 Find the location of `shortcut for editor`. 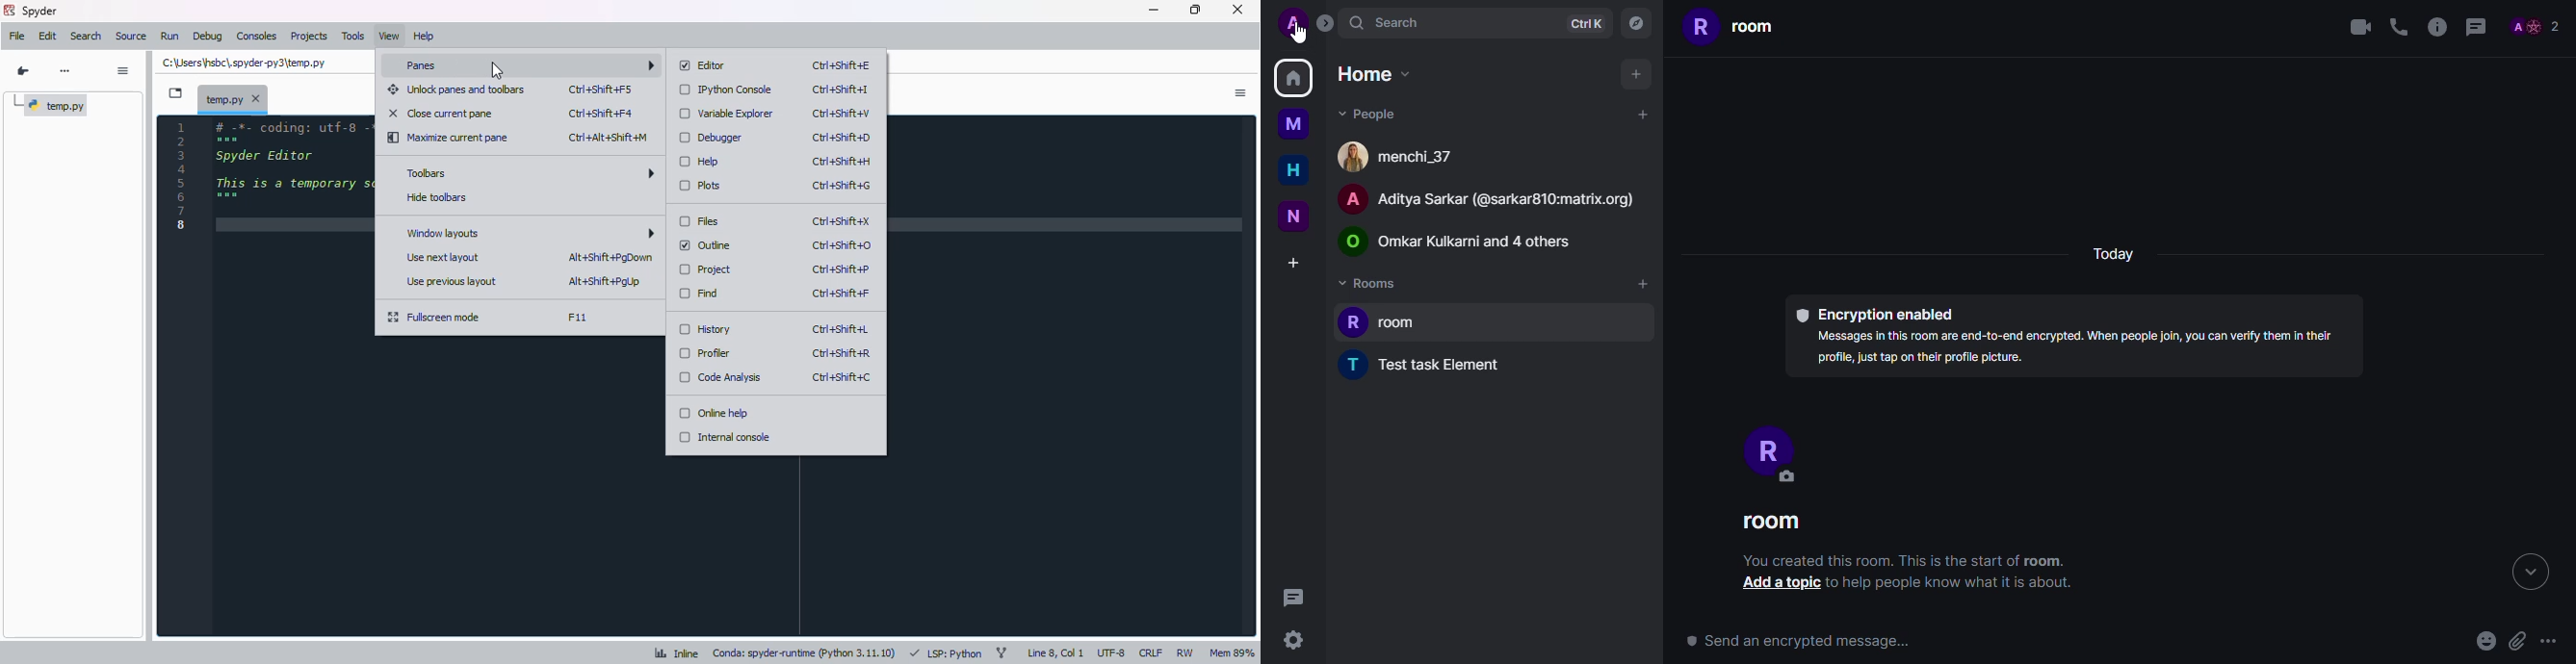

shortcut for editor is located at coordinates (843, 65).